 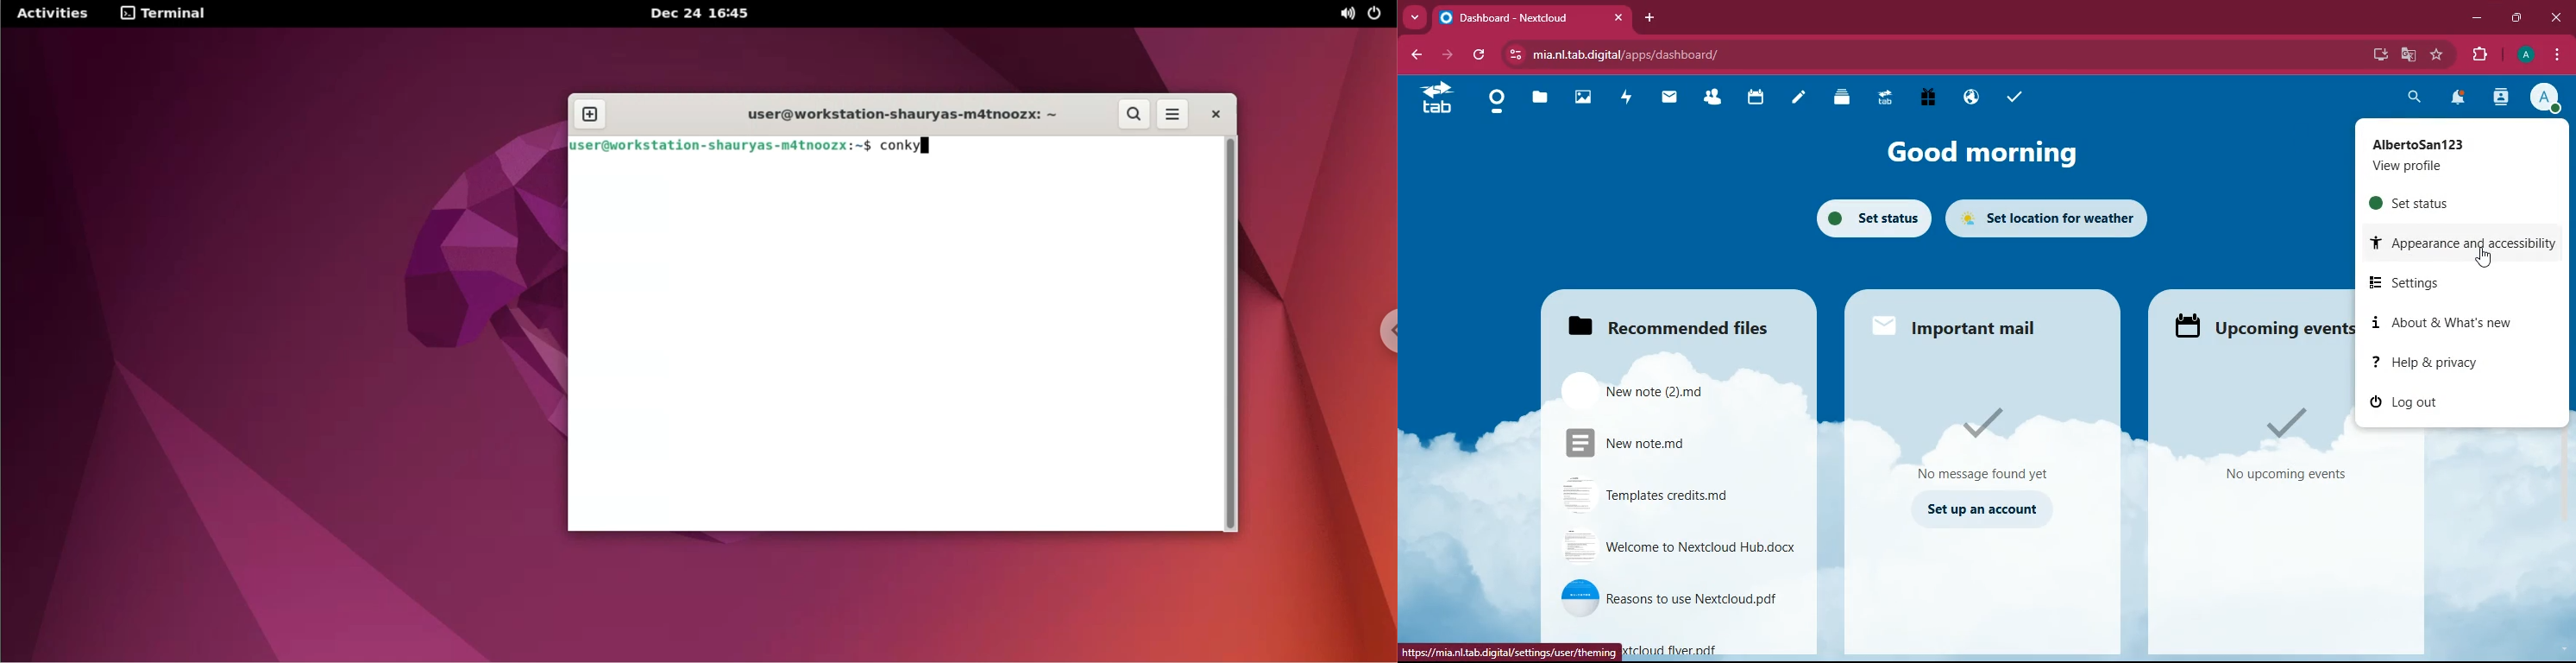 I want to click on profile, so click(x=2453, y=157).